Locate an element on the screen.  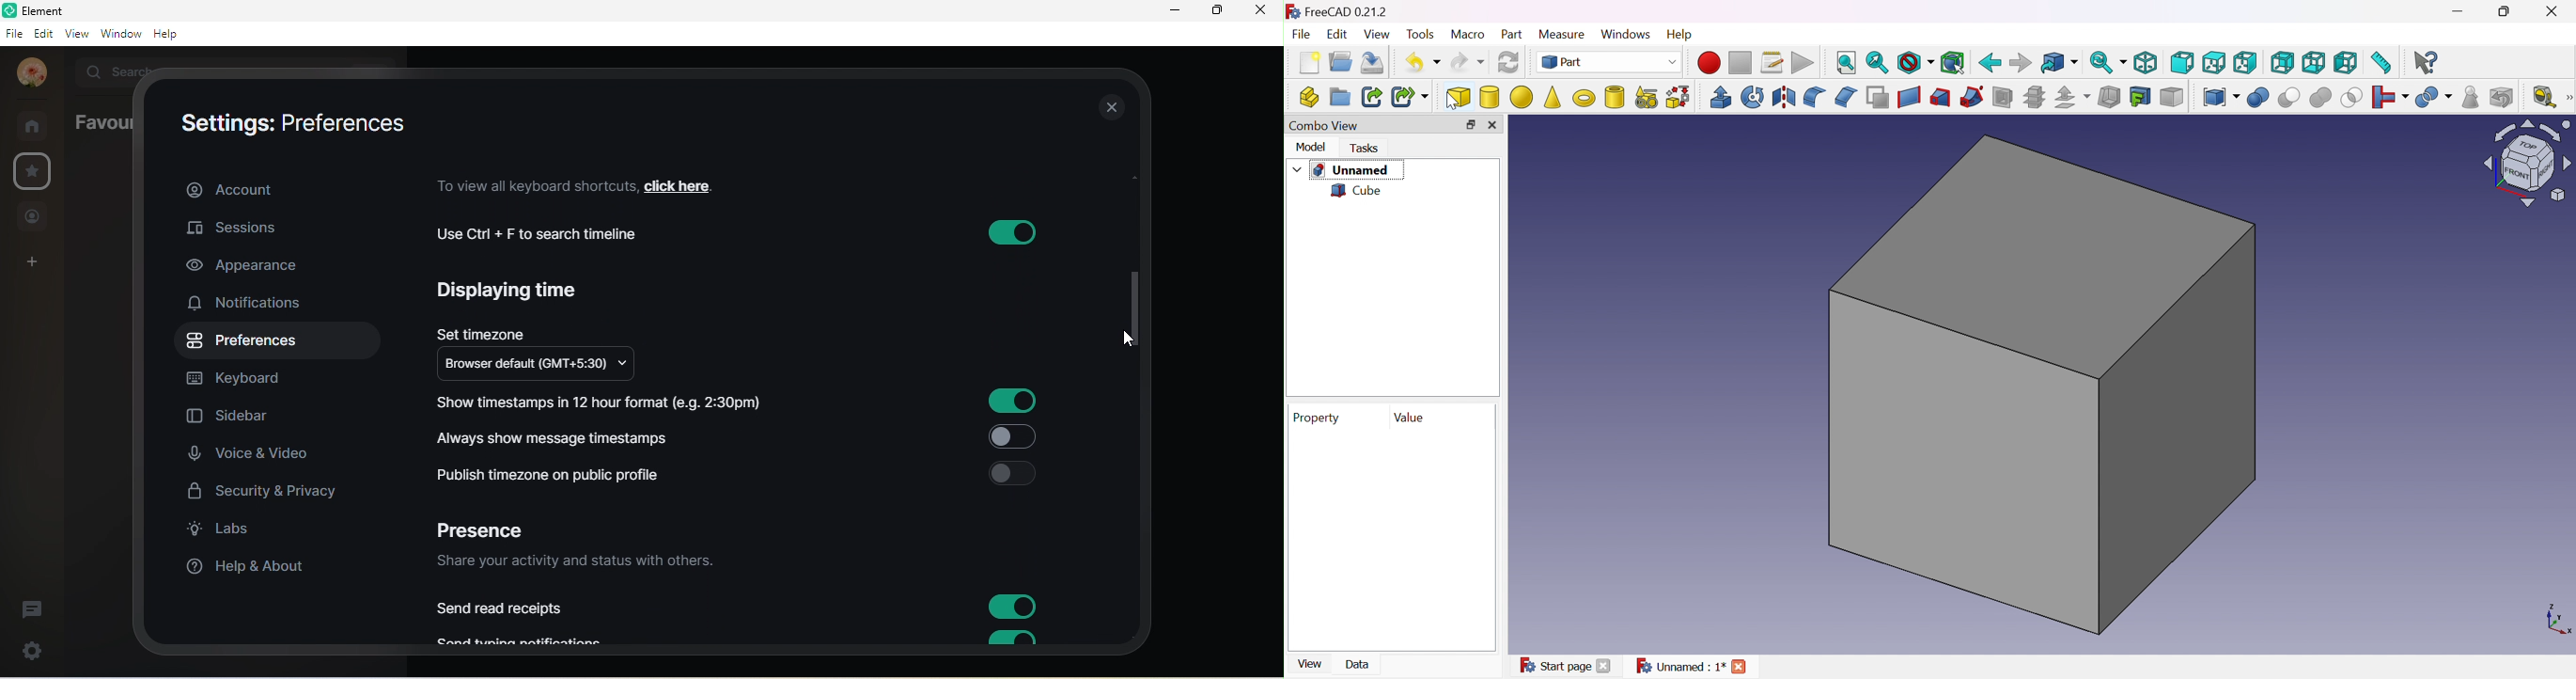
presence is located at coordinates (491, 526).